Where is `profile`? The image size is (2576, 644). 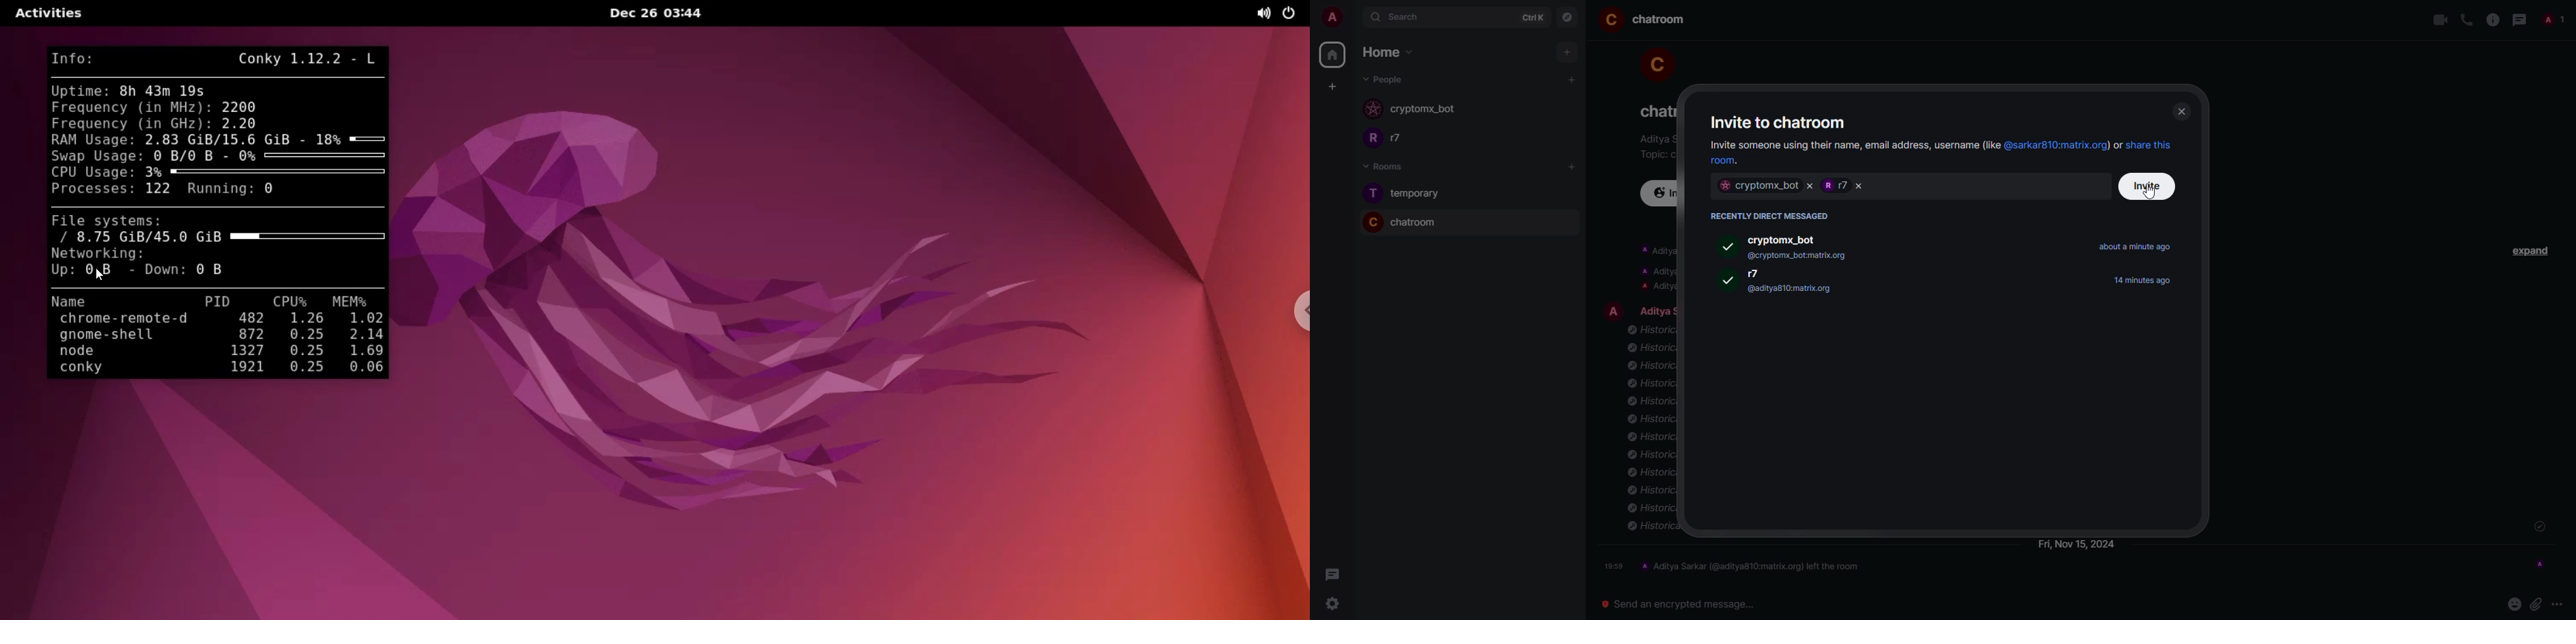 profile is located at coordinates (1370, 140).